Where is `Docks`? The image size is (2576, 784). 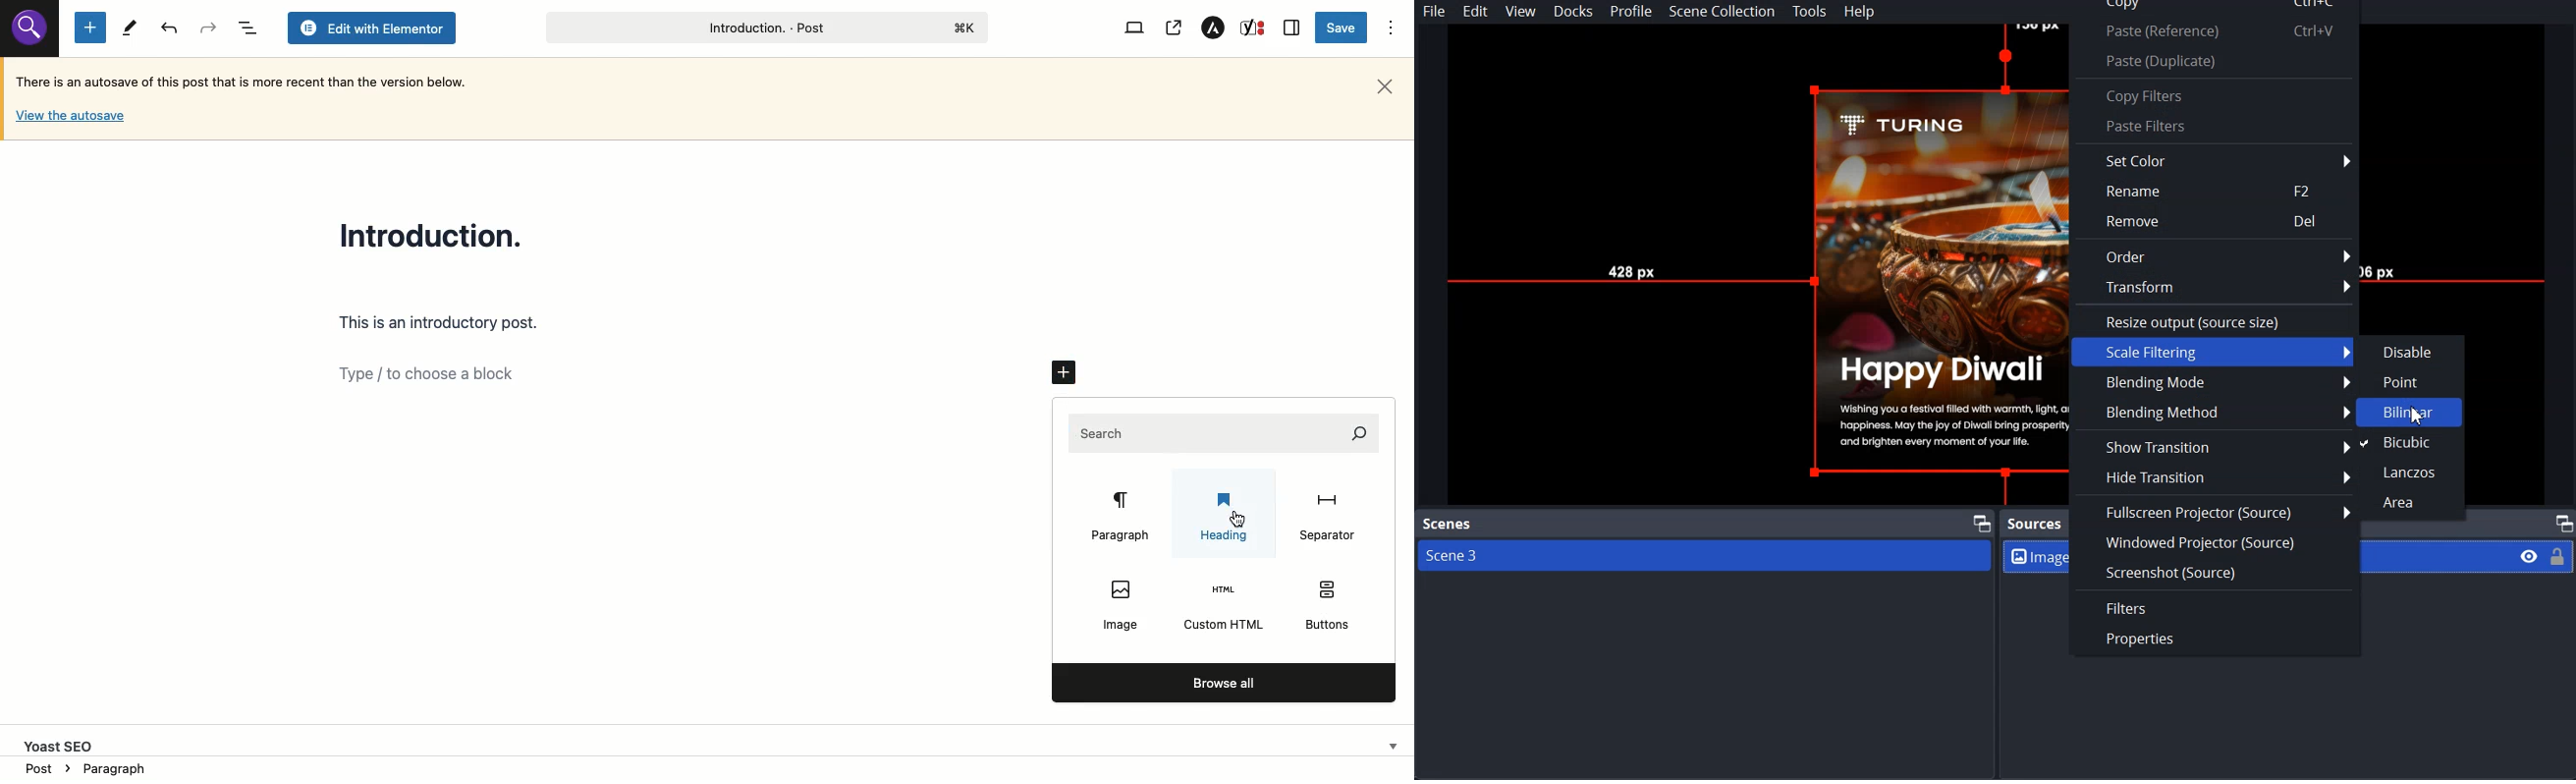
Docks is located at coordinates (1574, 11).